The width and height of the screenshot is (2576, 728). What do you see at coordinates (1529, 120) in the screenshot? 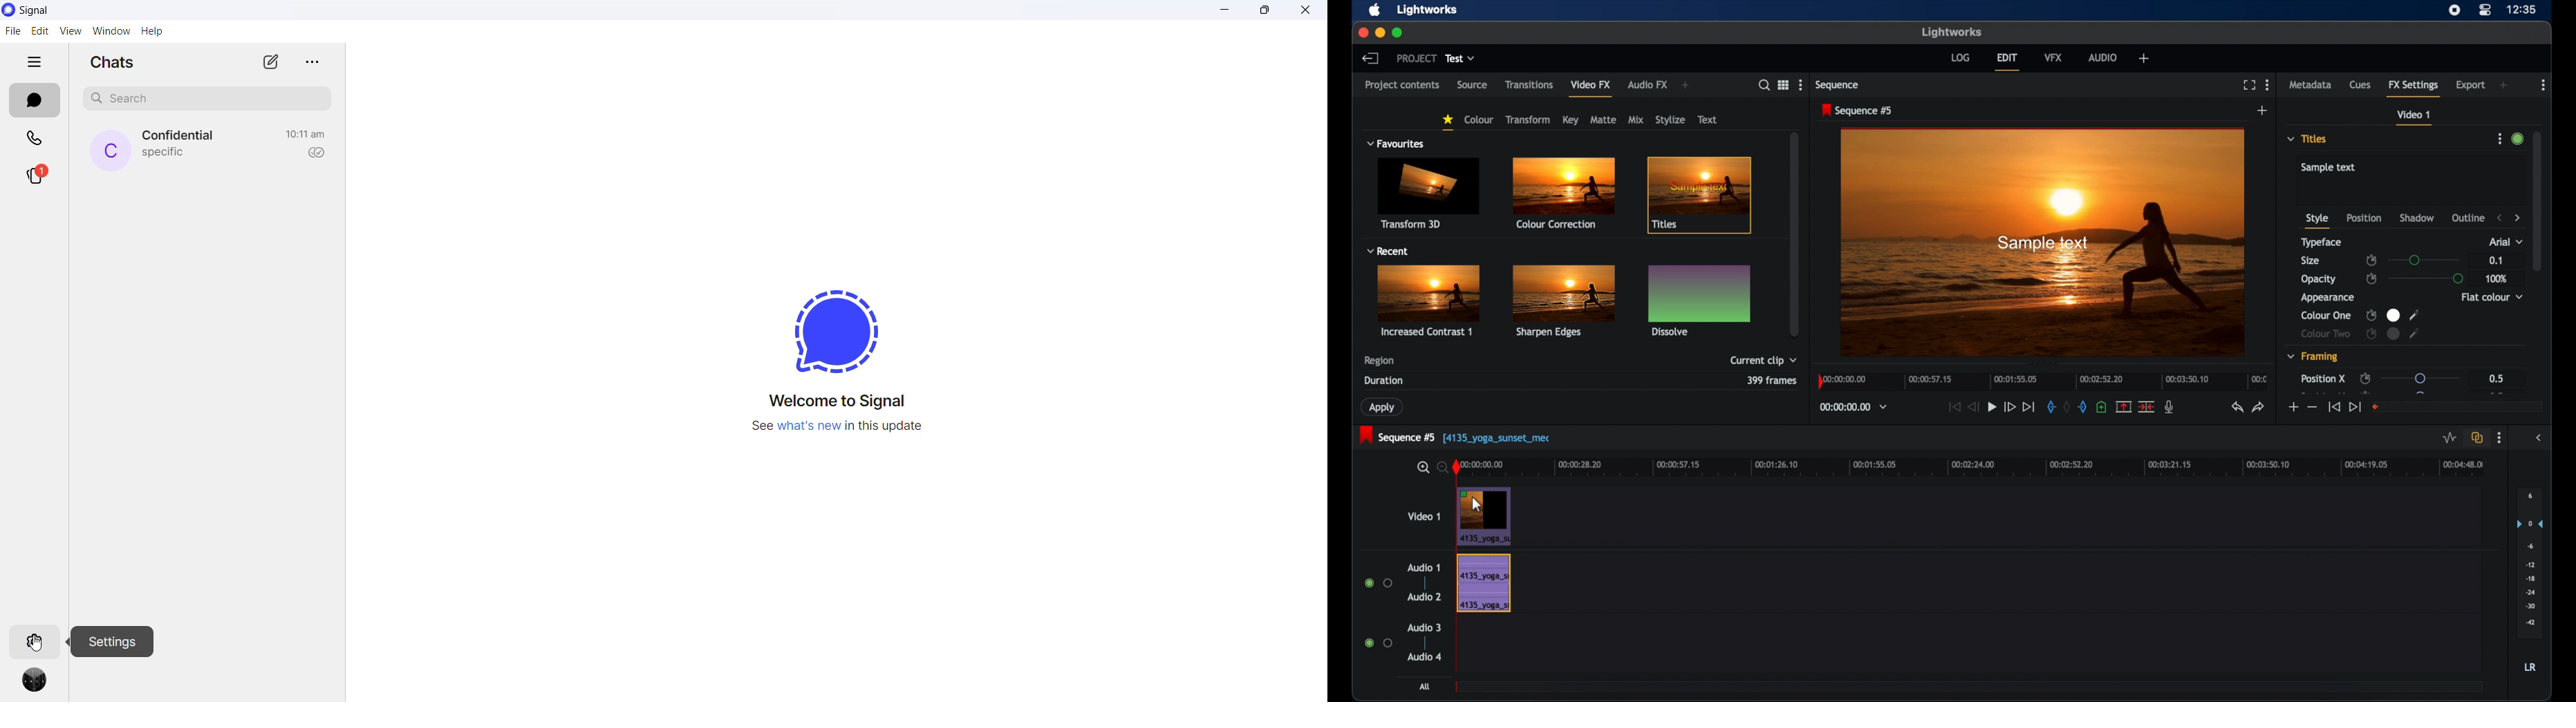
I see `transform` at bounding box center [1529, 120].